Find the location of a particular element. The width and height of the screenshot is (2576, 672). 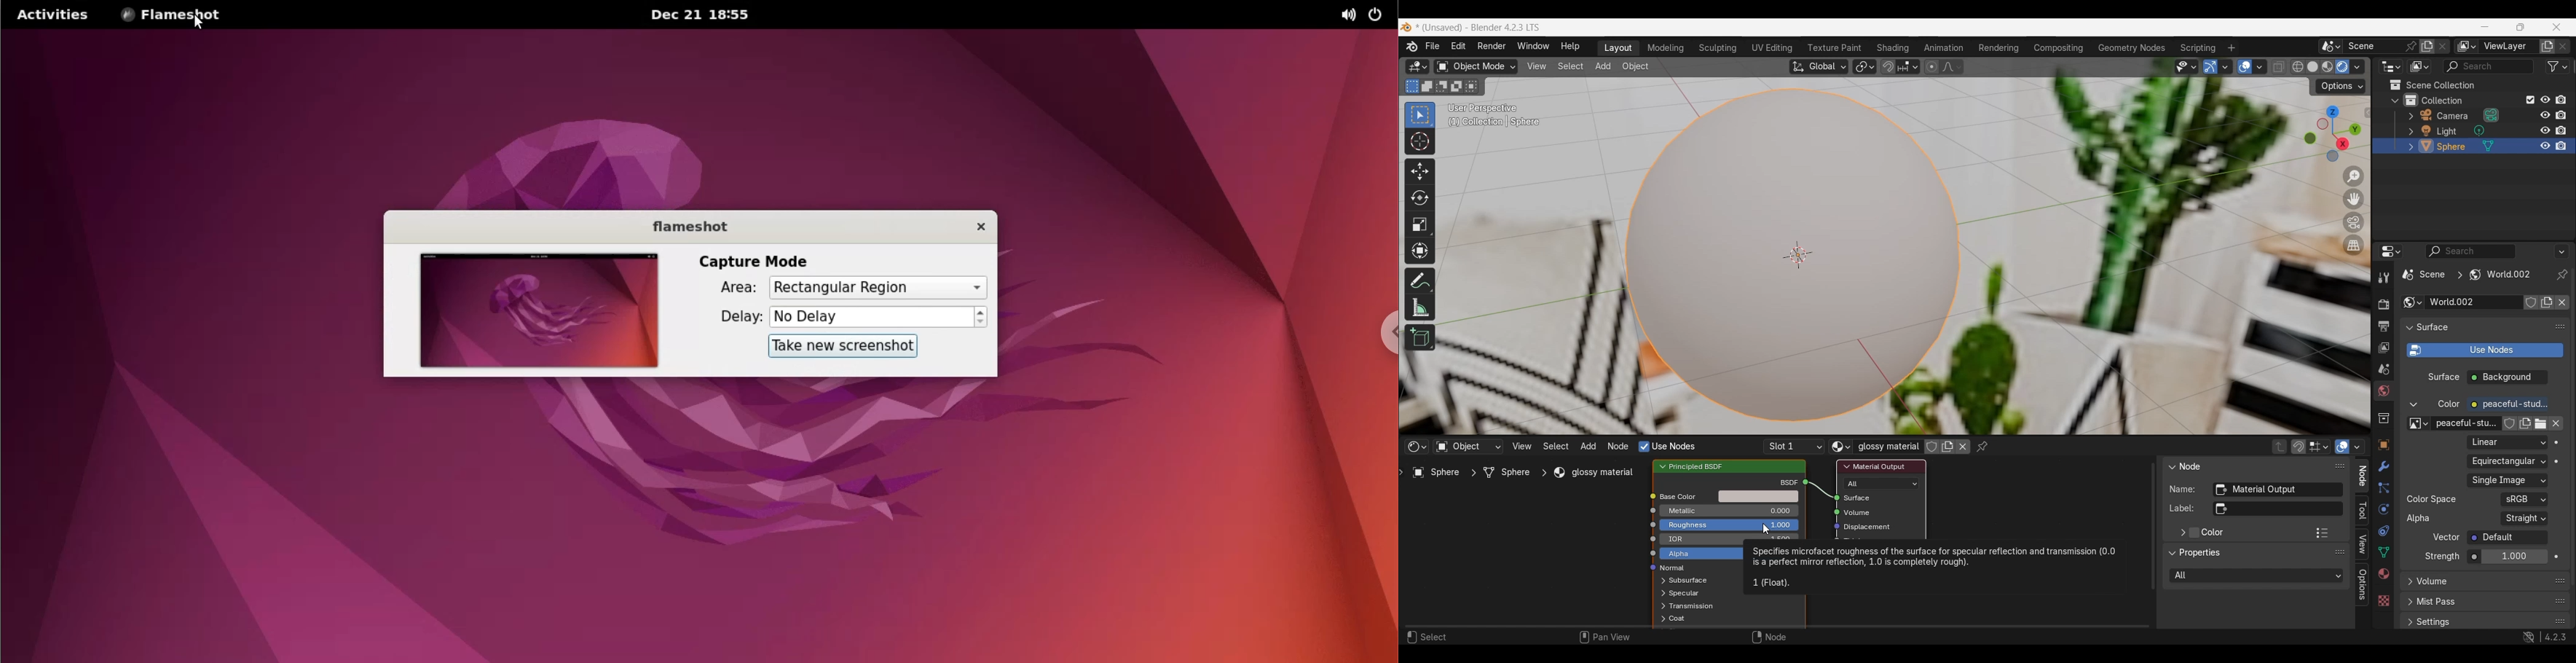

Show overlays is located at coordinates (2343, 446).